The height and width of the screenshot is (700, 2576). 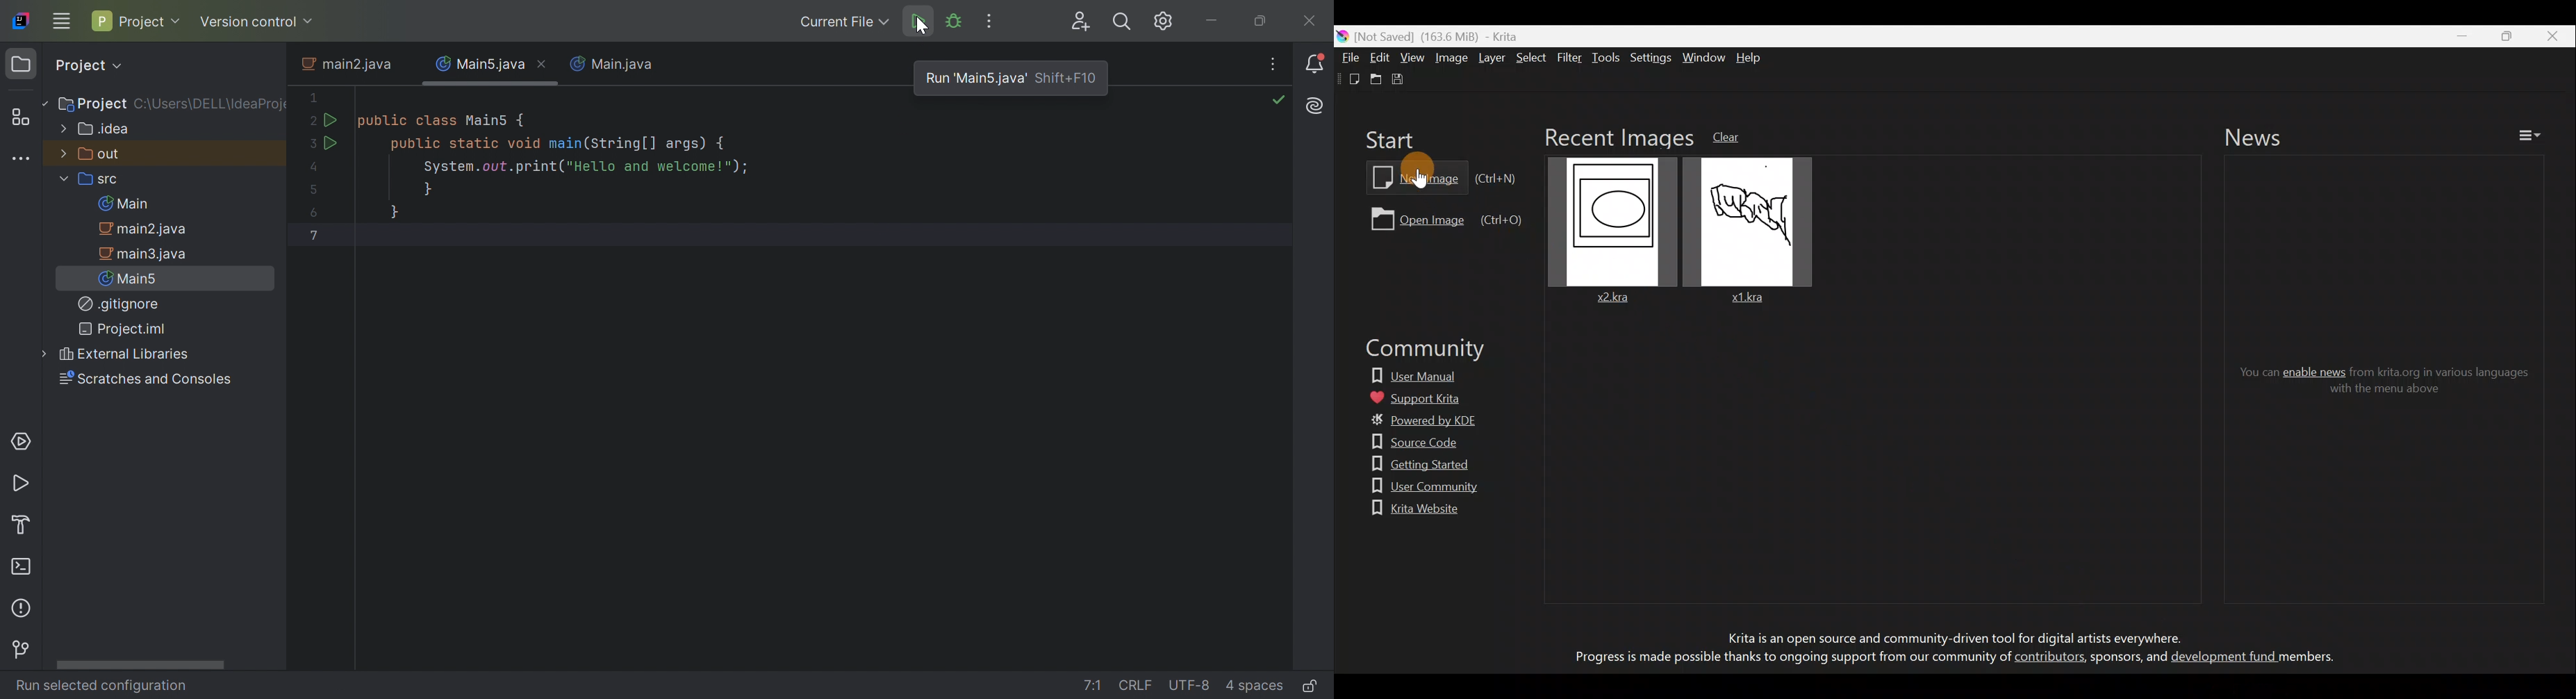 I want to click on x2.kra, so click(x=1613, y=234).